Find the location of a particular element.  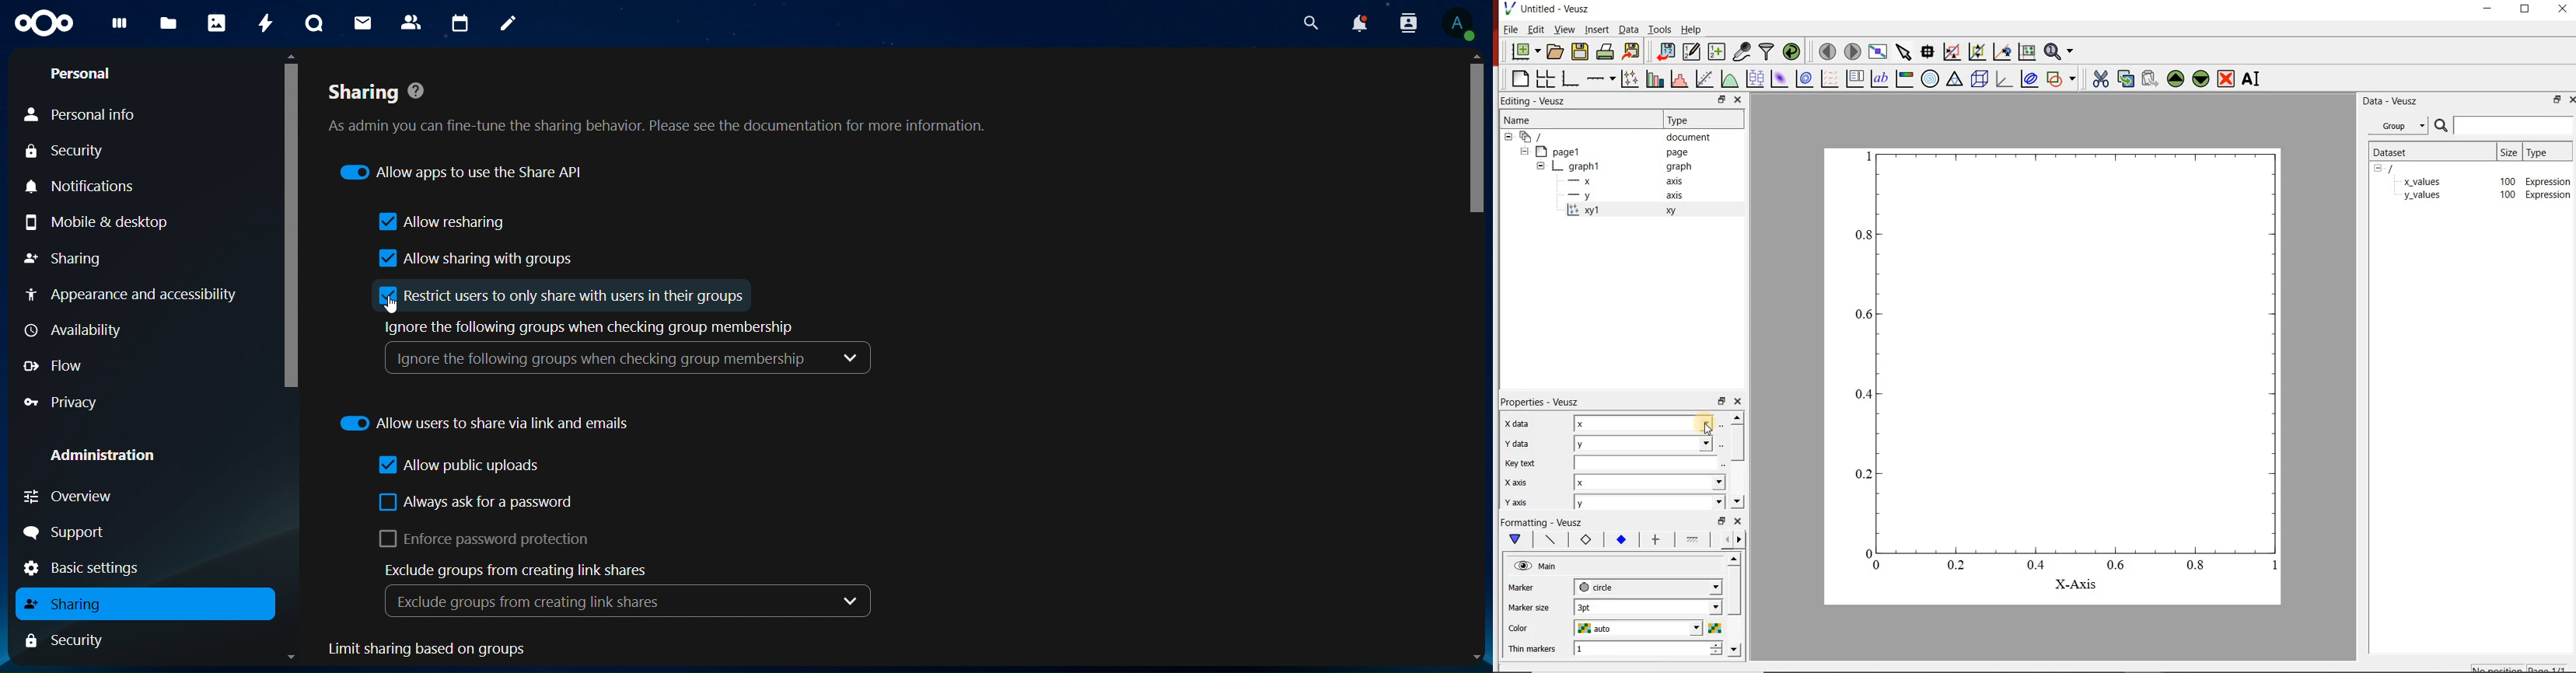

xy is located at coordinates (1674, 211).